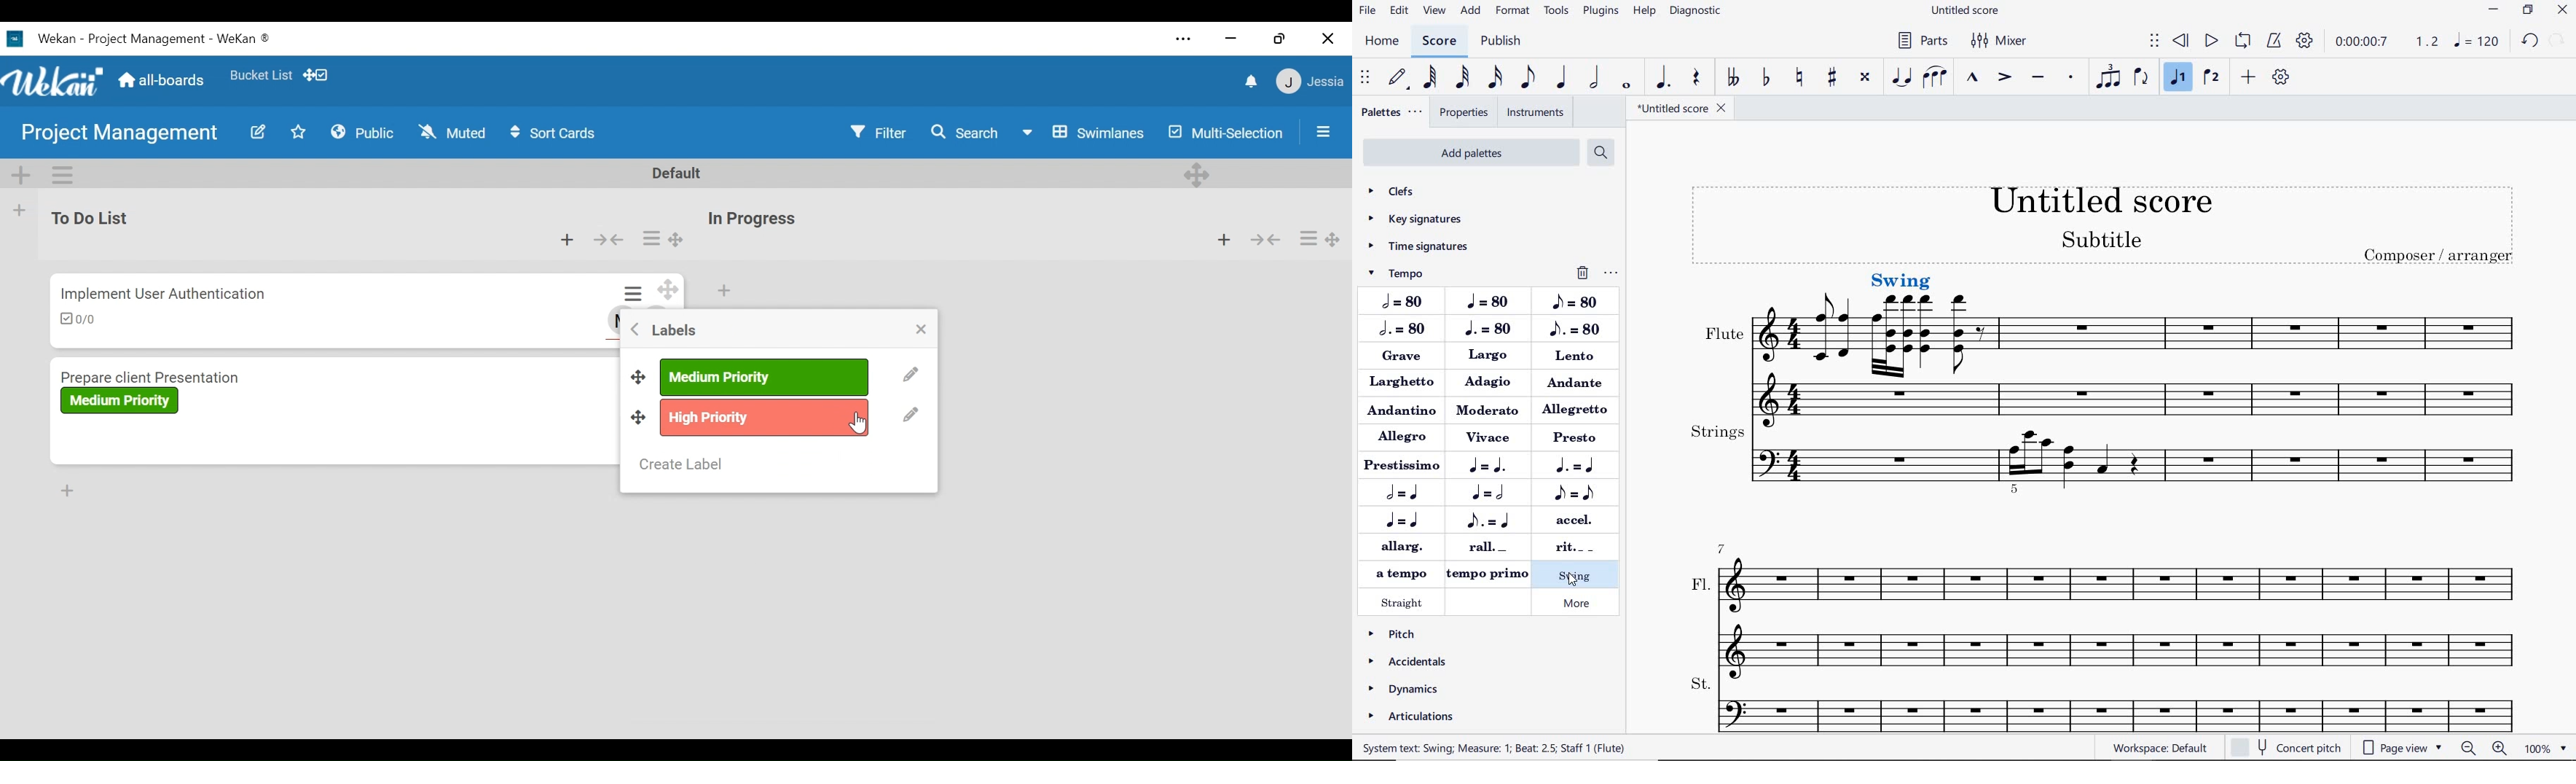  I want to click on Wekan Desktop Icon, so click(145, 37).